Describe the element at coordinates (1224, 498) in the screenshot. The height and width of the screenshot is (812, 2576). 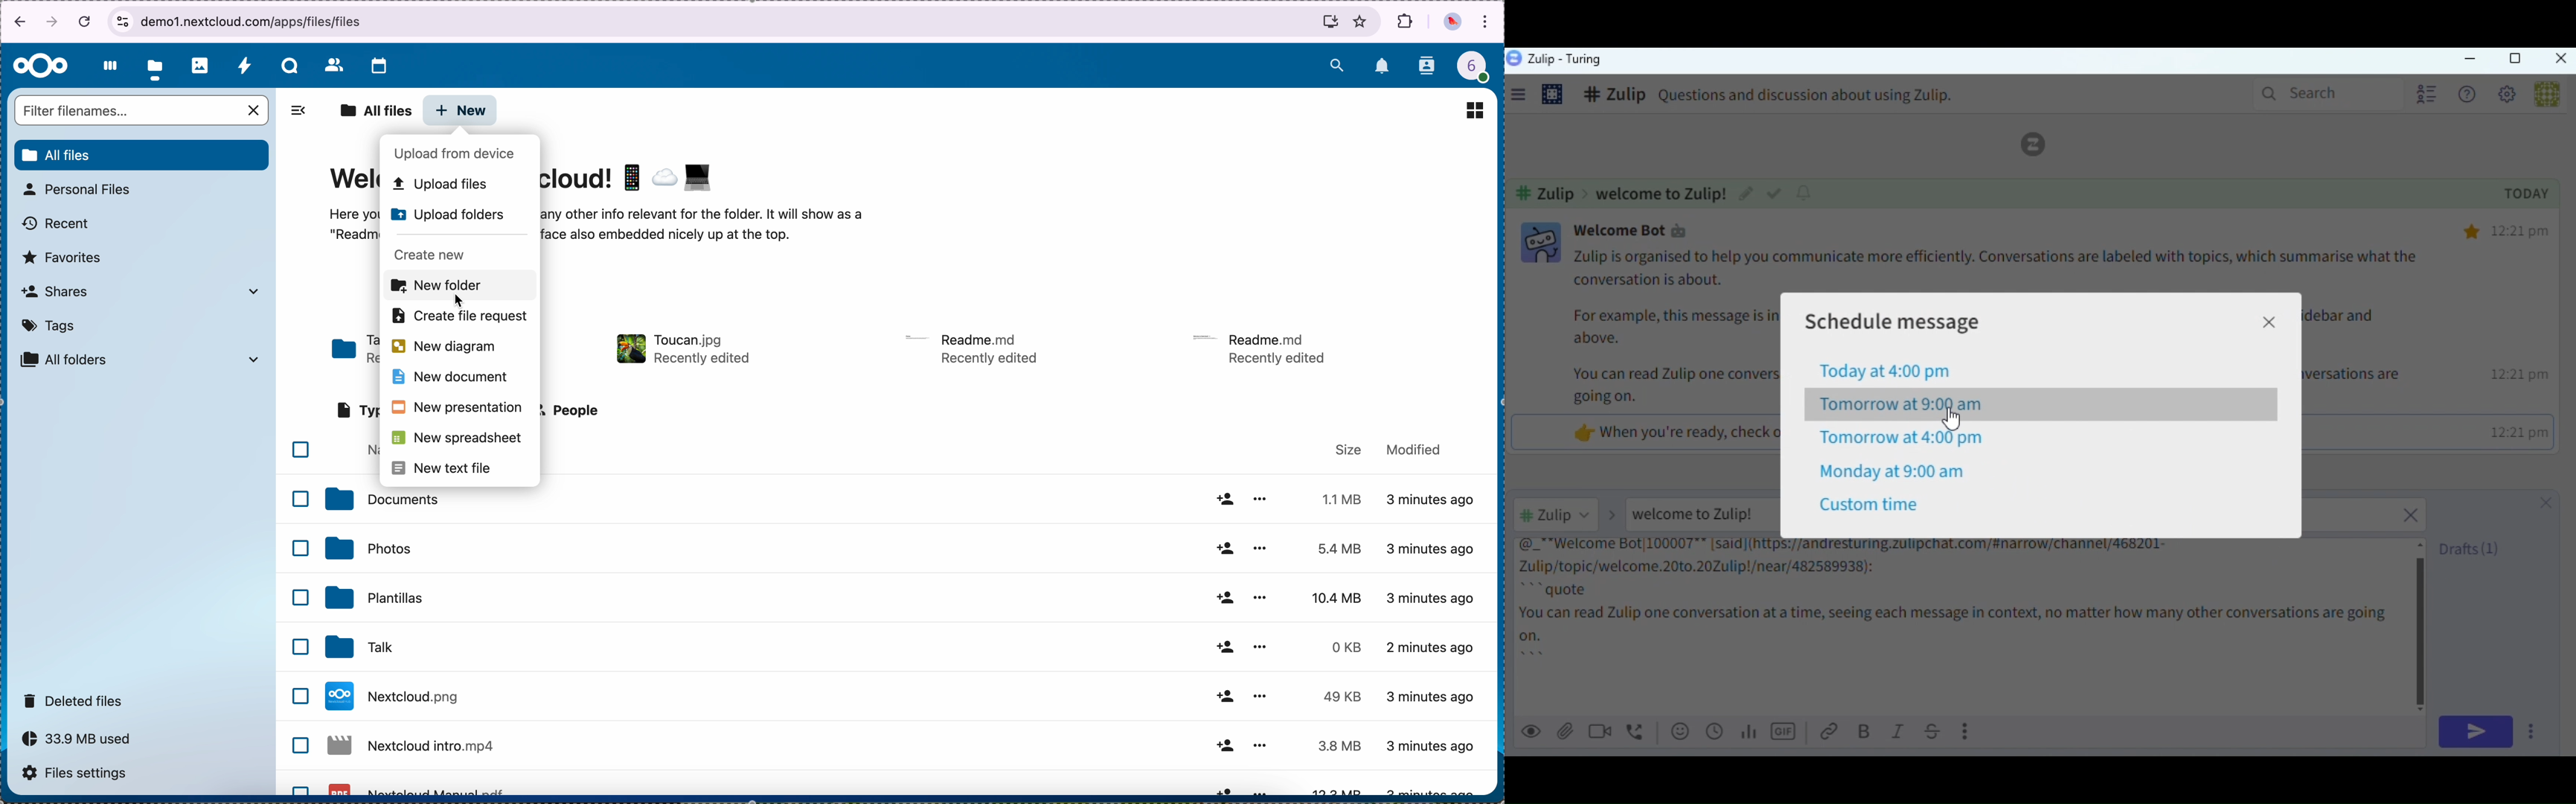
I see `share` at that location.